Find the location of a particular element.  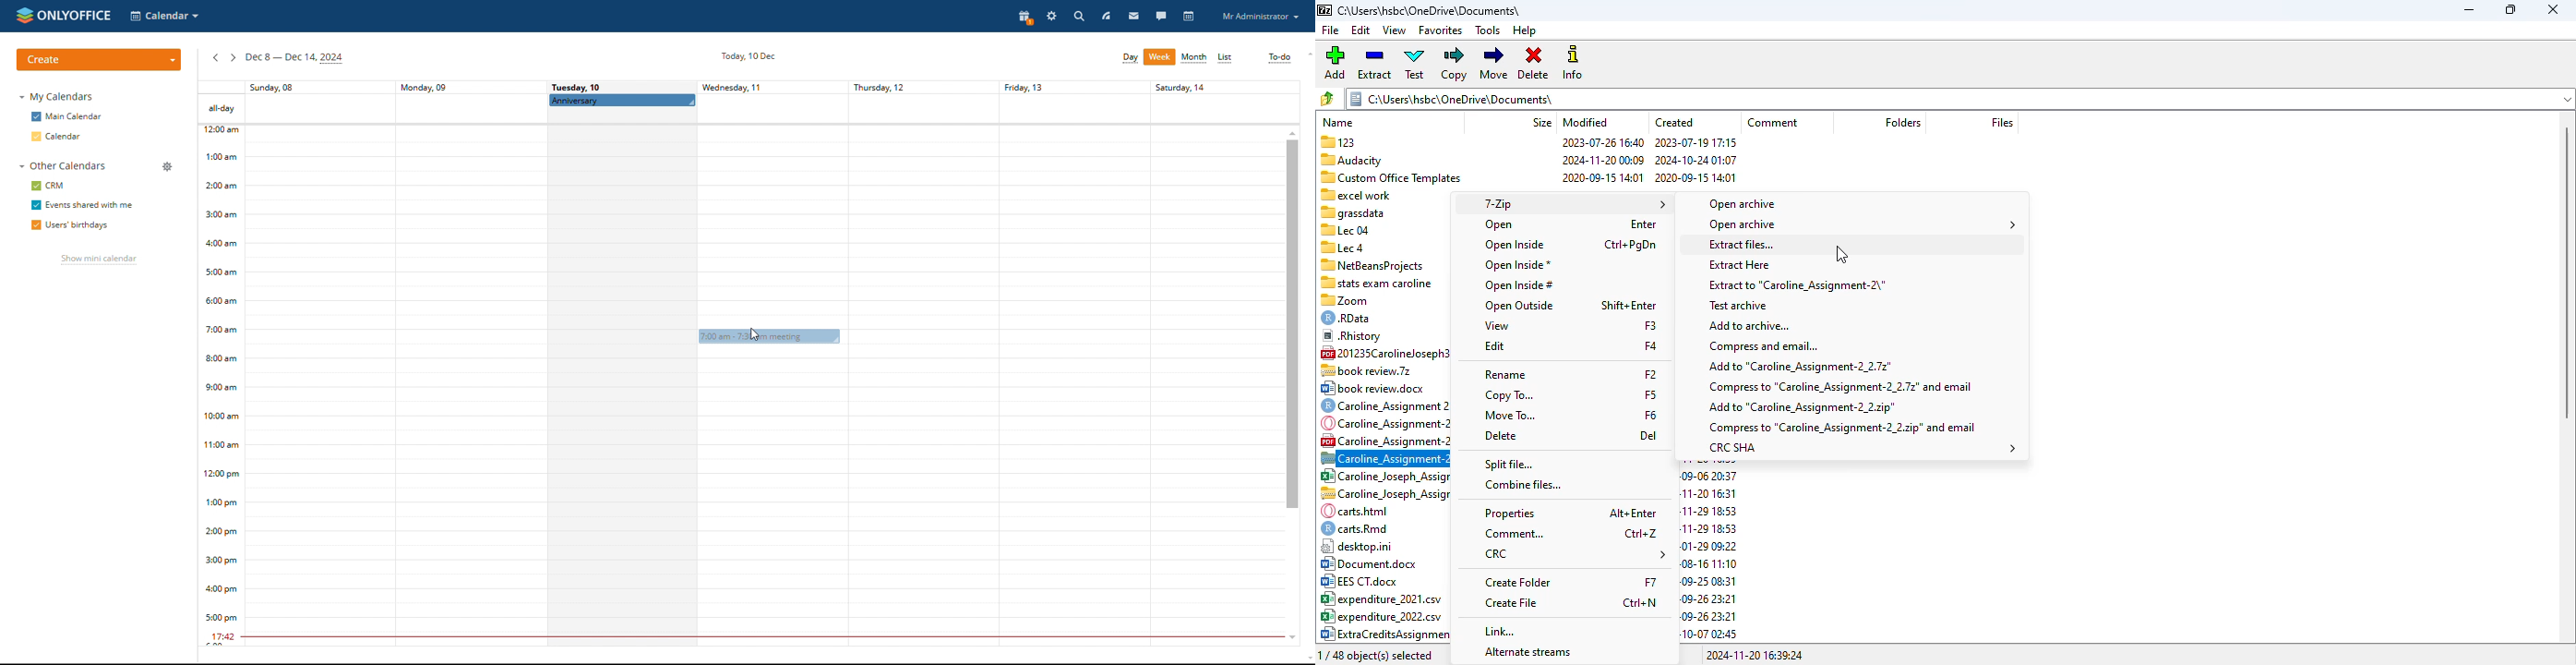

feed is located at coordinates (1121, 16).